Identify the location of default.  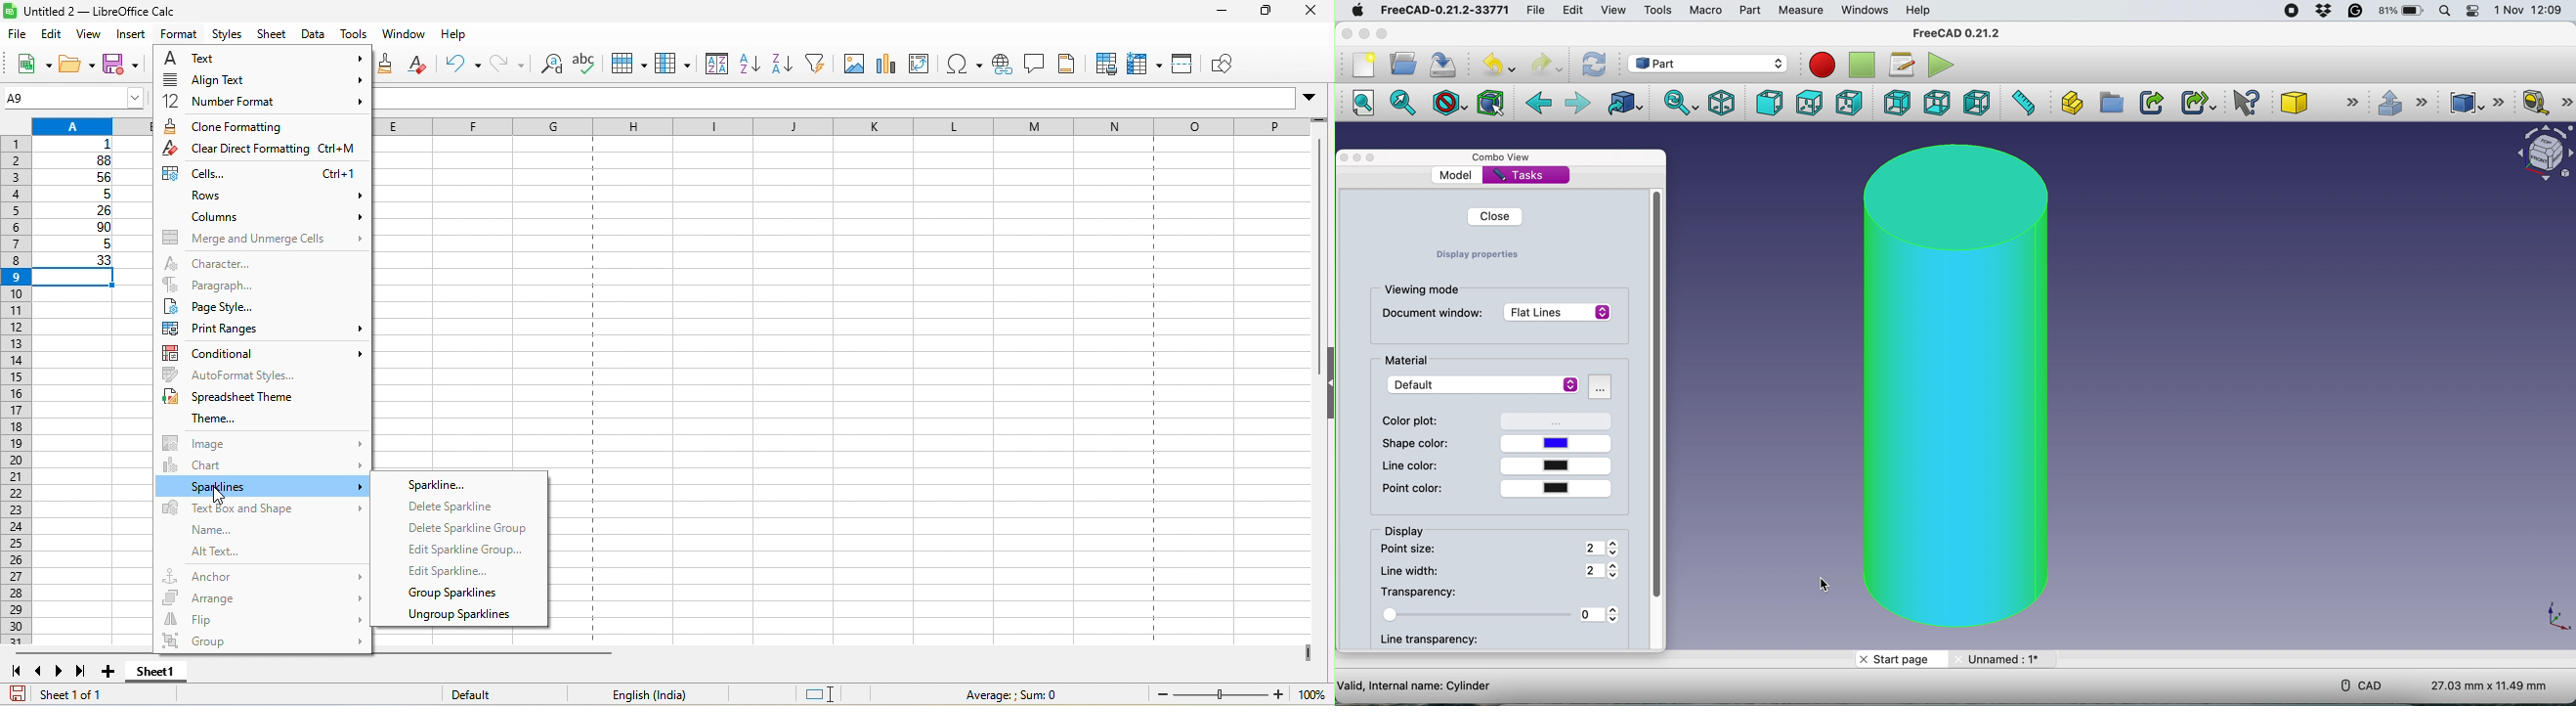
(493, 695).